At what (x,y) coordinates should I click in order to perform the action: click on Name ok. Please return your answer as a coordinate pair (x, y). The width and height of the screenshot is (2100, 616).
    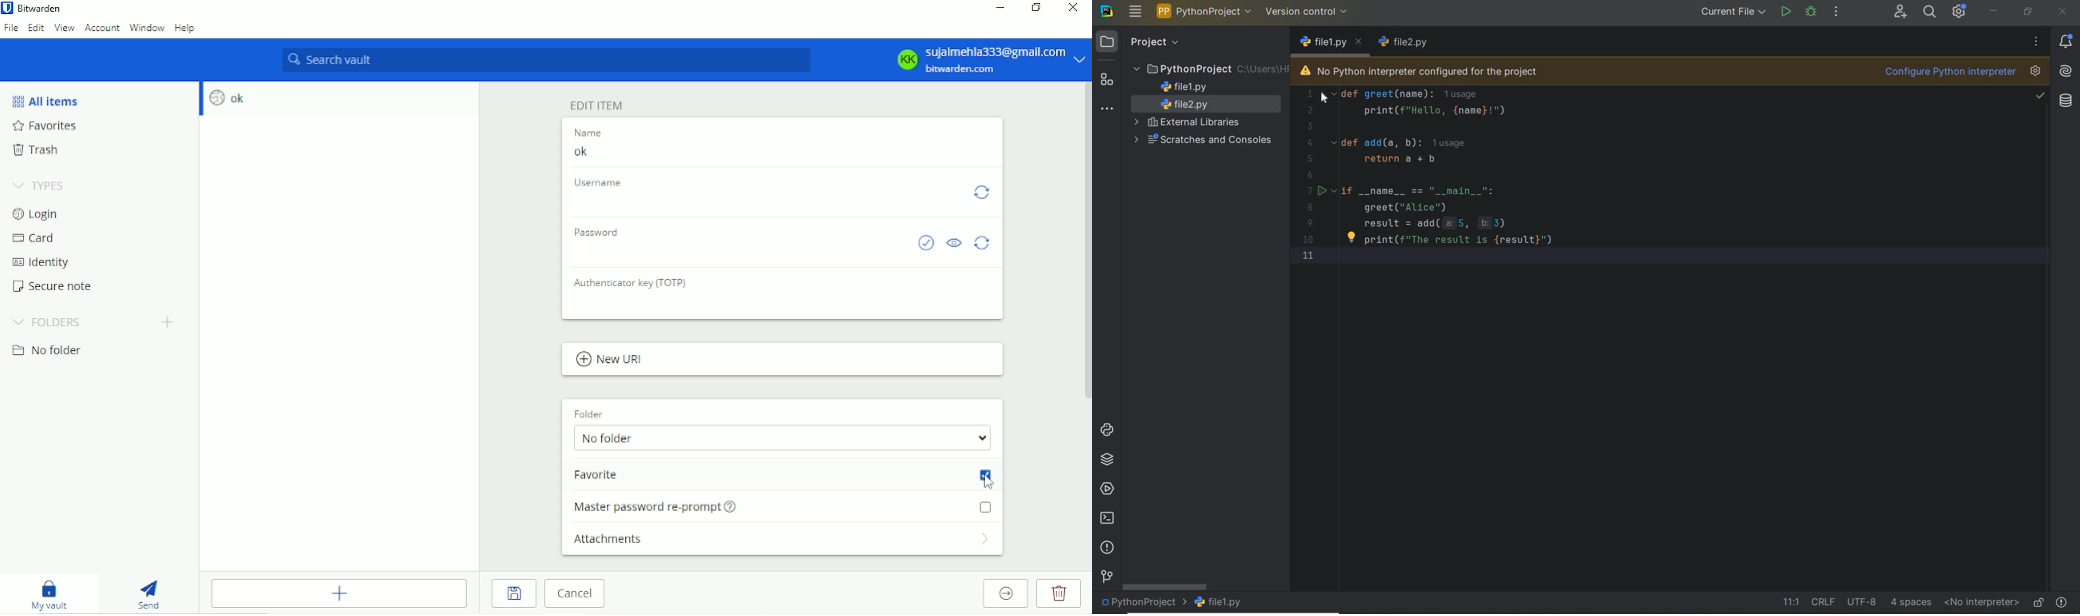
    Looking at the image, I should click on (586, 131).